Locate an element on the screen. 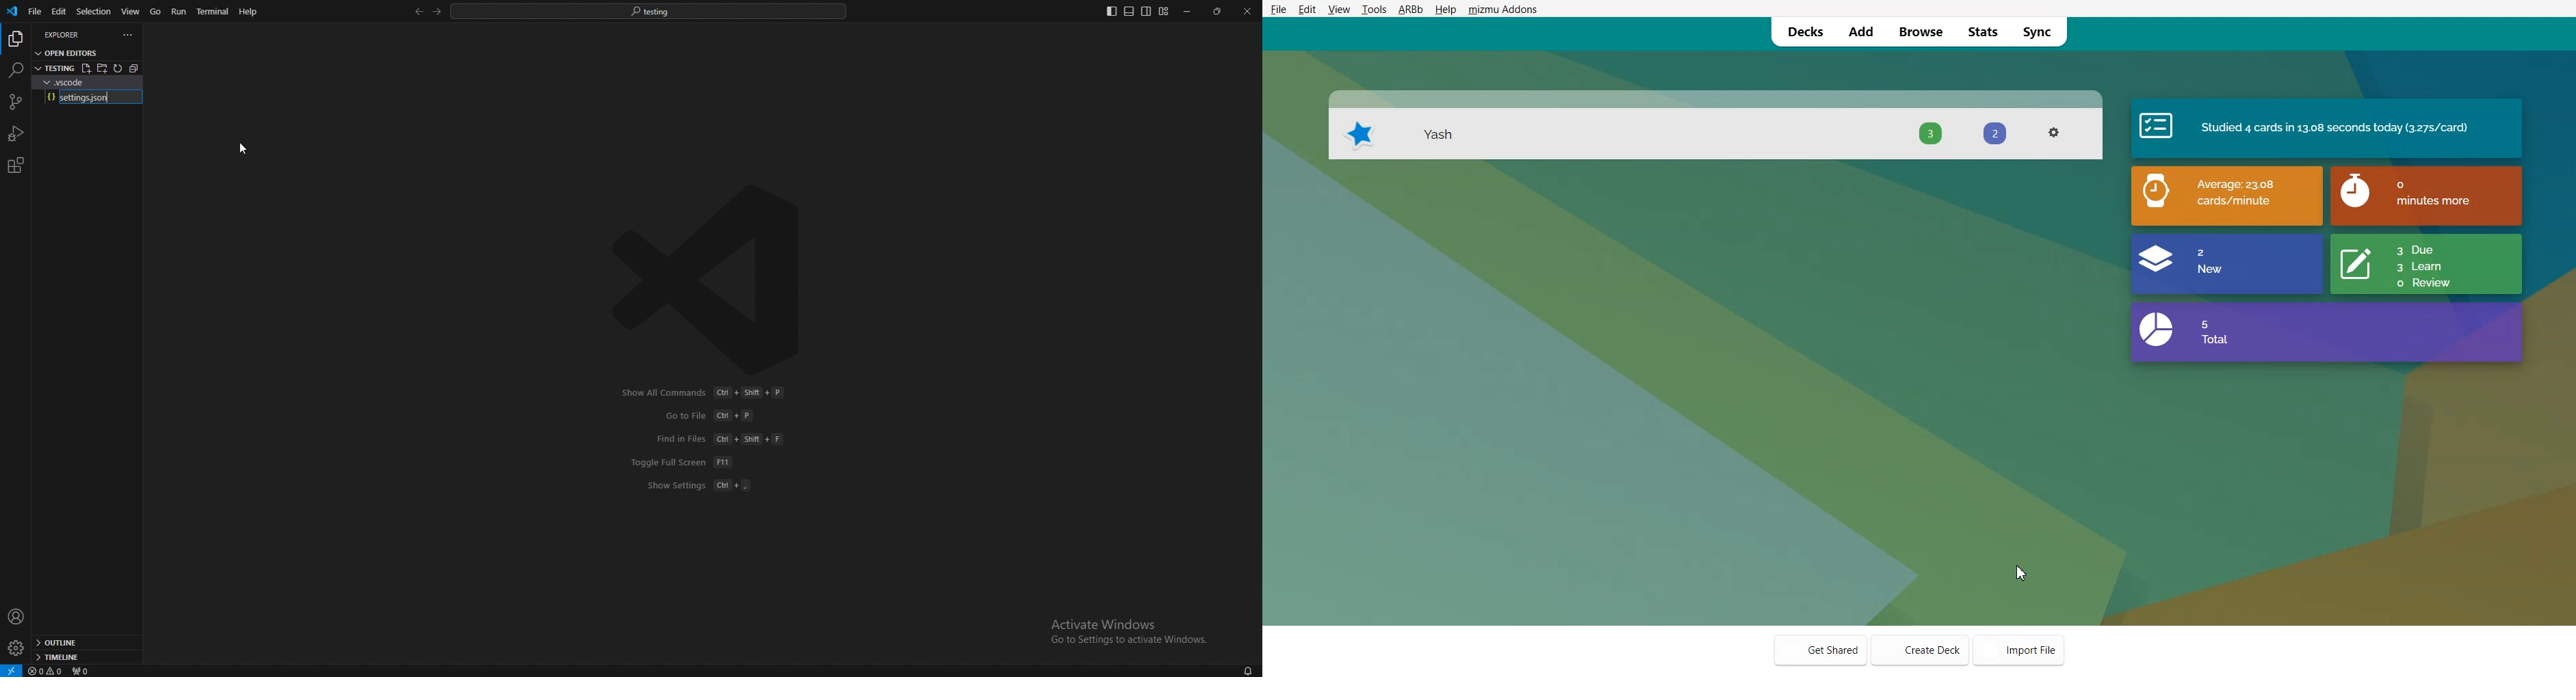 This screenshot has height=700, width=2576. open editors is located at coordinates (68, 52).